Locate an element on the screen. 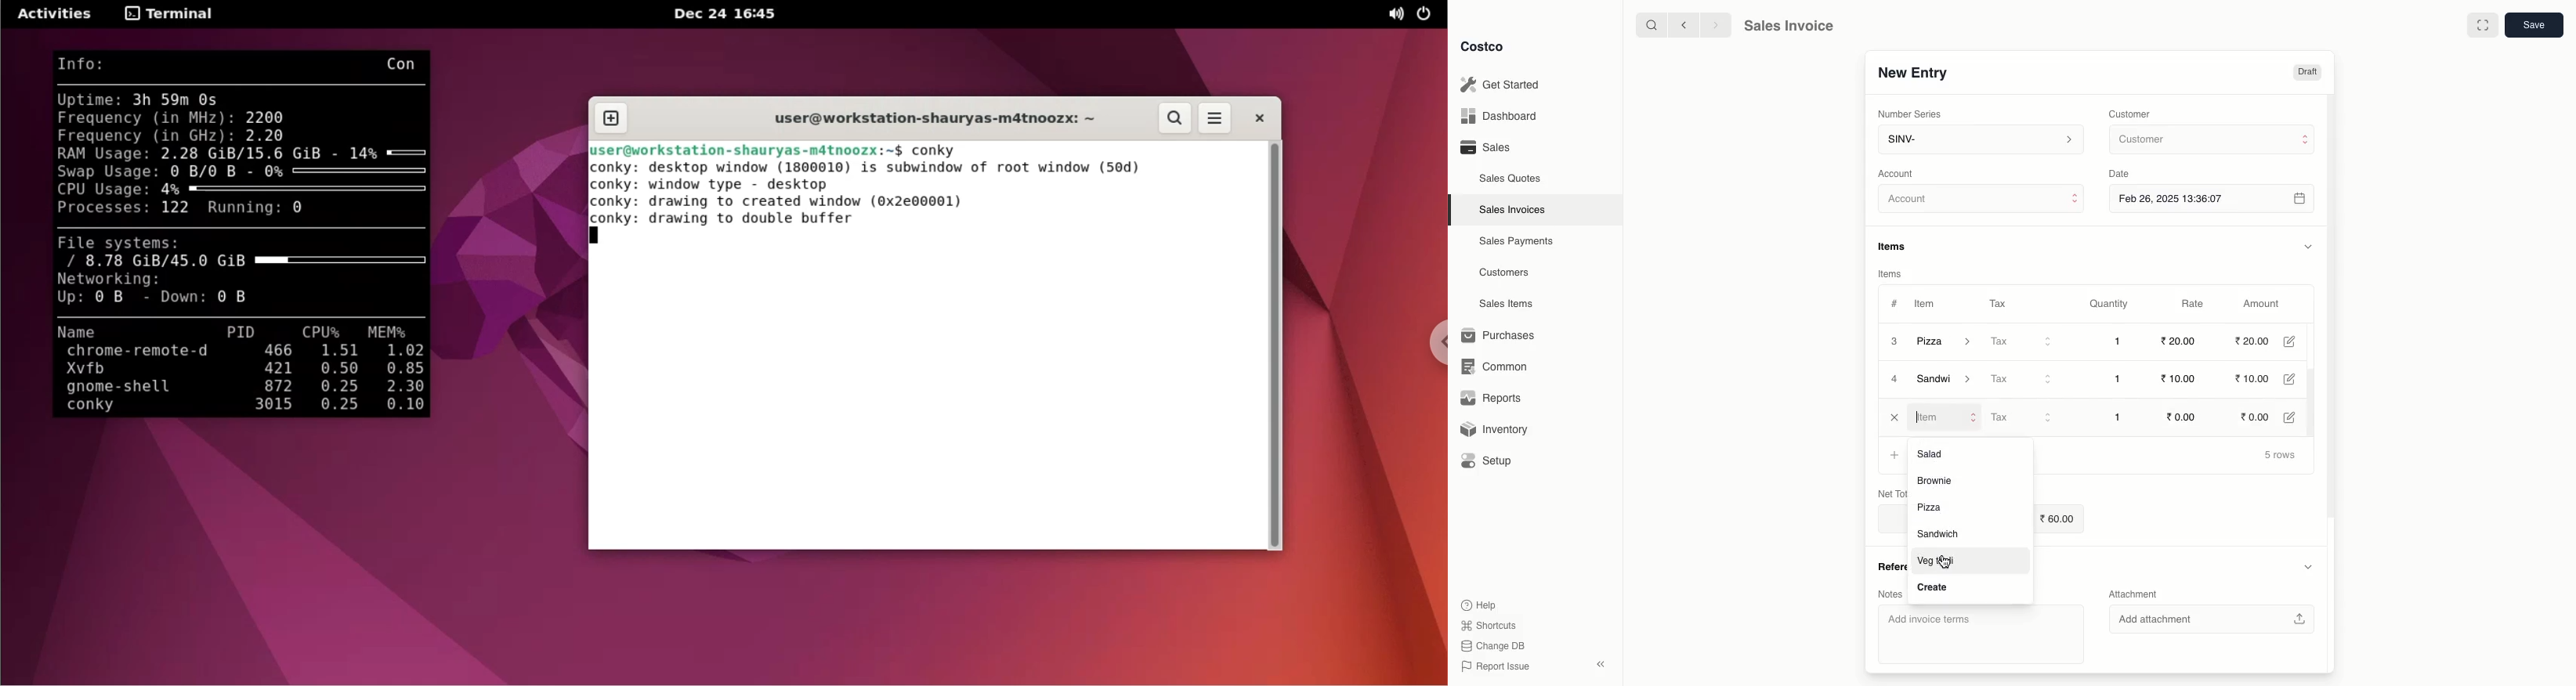 The width and height of the screenshot is (2576, 700). Tax is located at coordinates (2022, 378).